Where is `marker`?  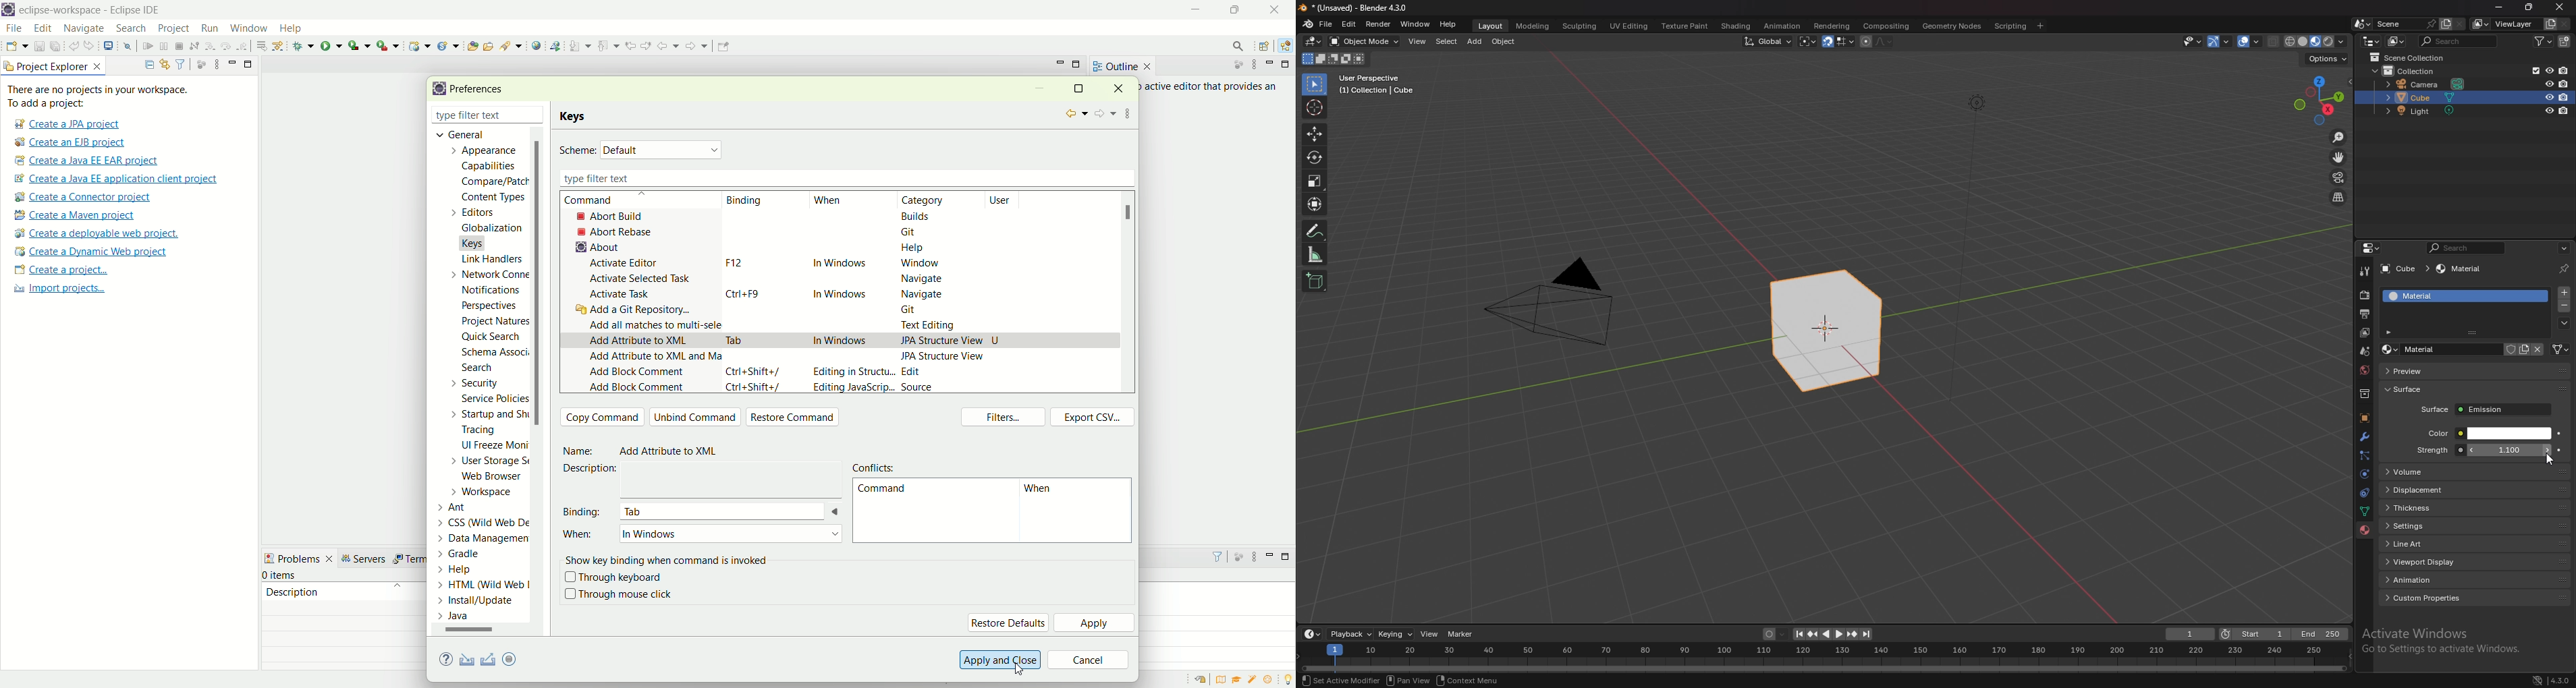 marker is located at coordinates (1461, 633).